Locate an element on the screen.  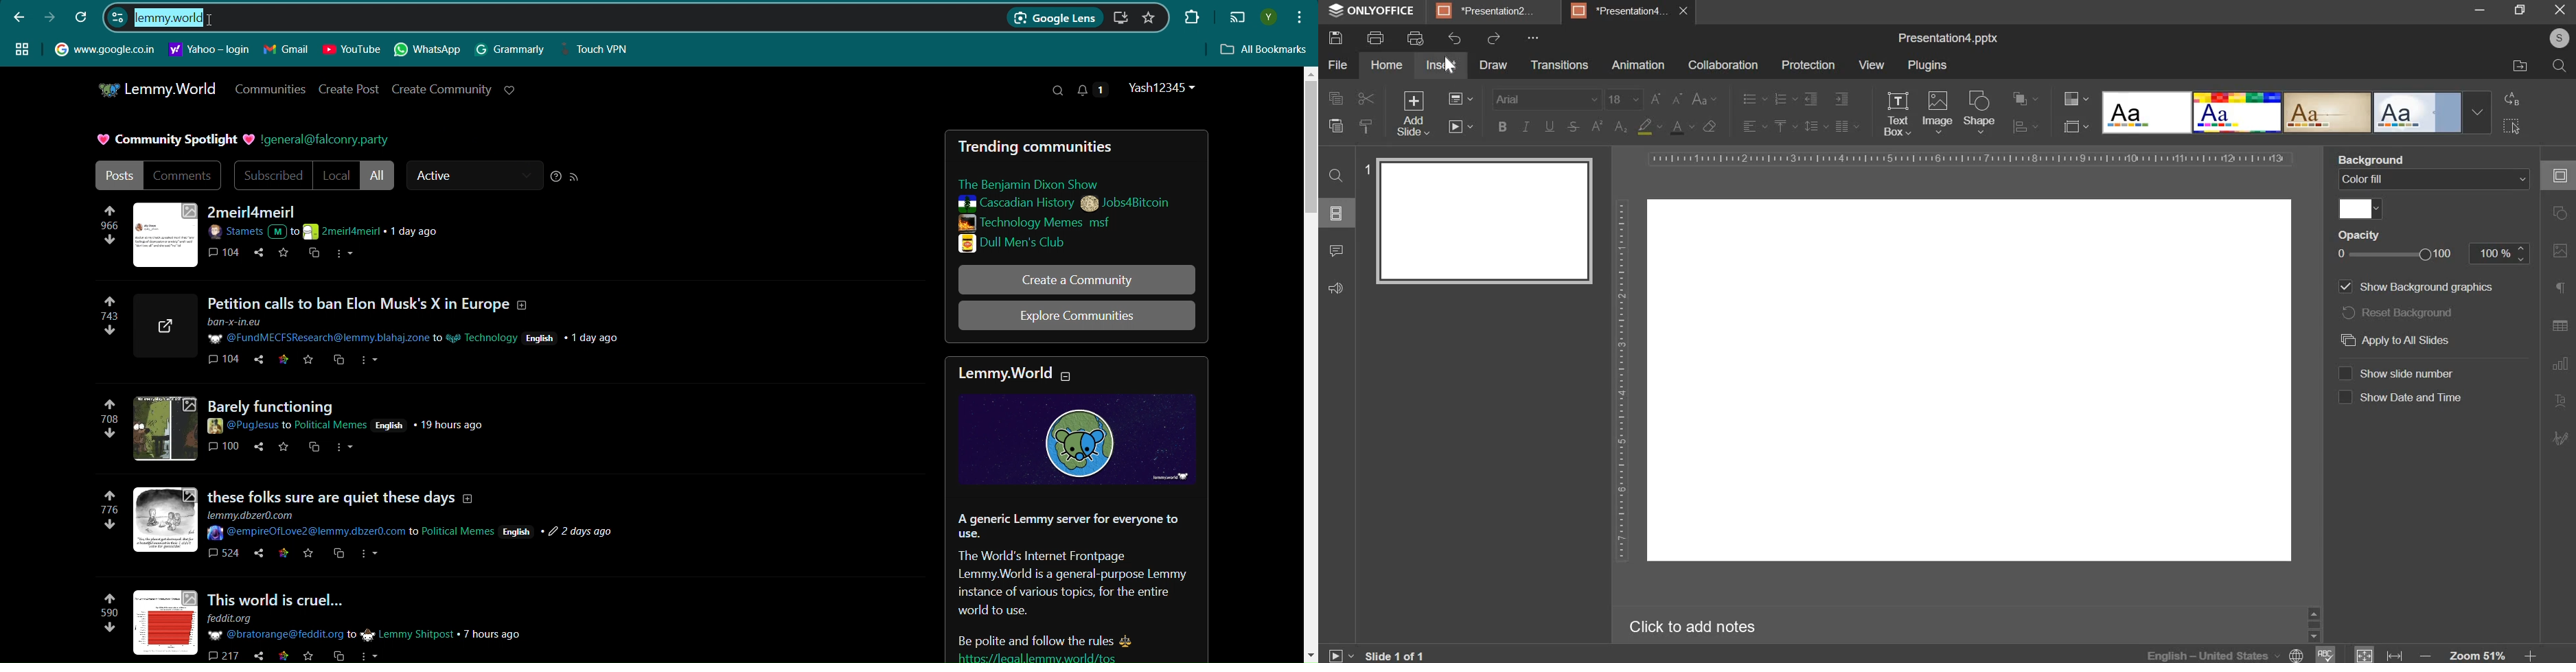
transitions is located at coordinates (1560, 65).